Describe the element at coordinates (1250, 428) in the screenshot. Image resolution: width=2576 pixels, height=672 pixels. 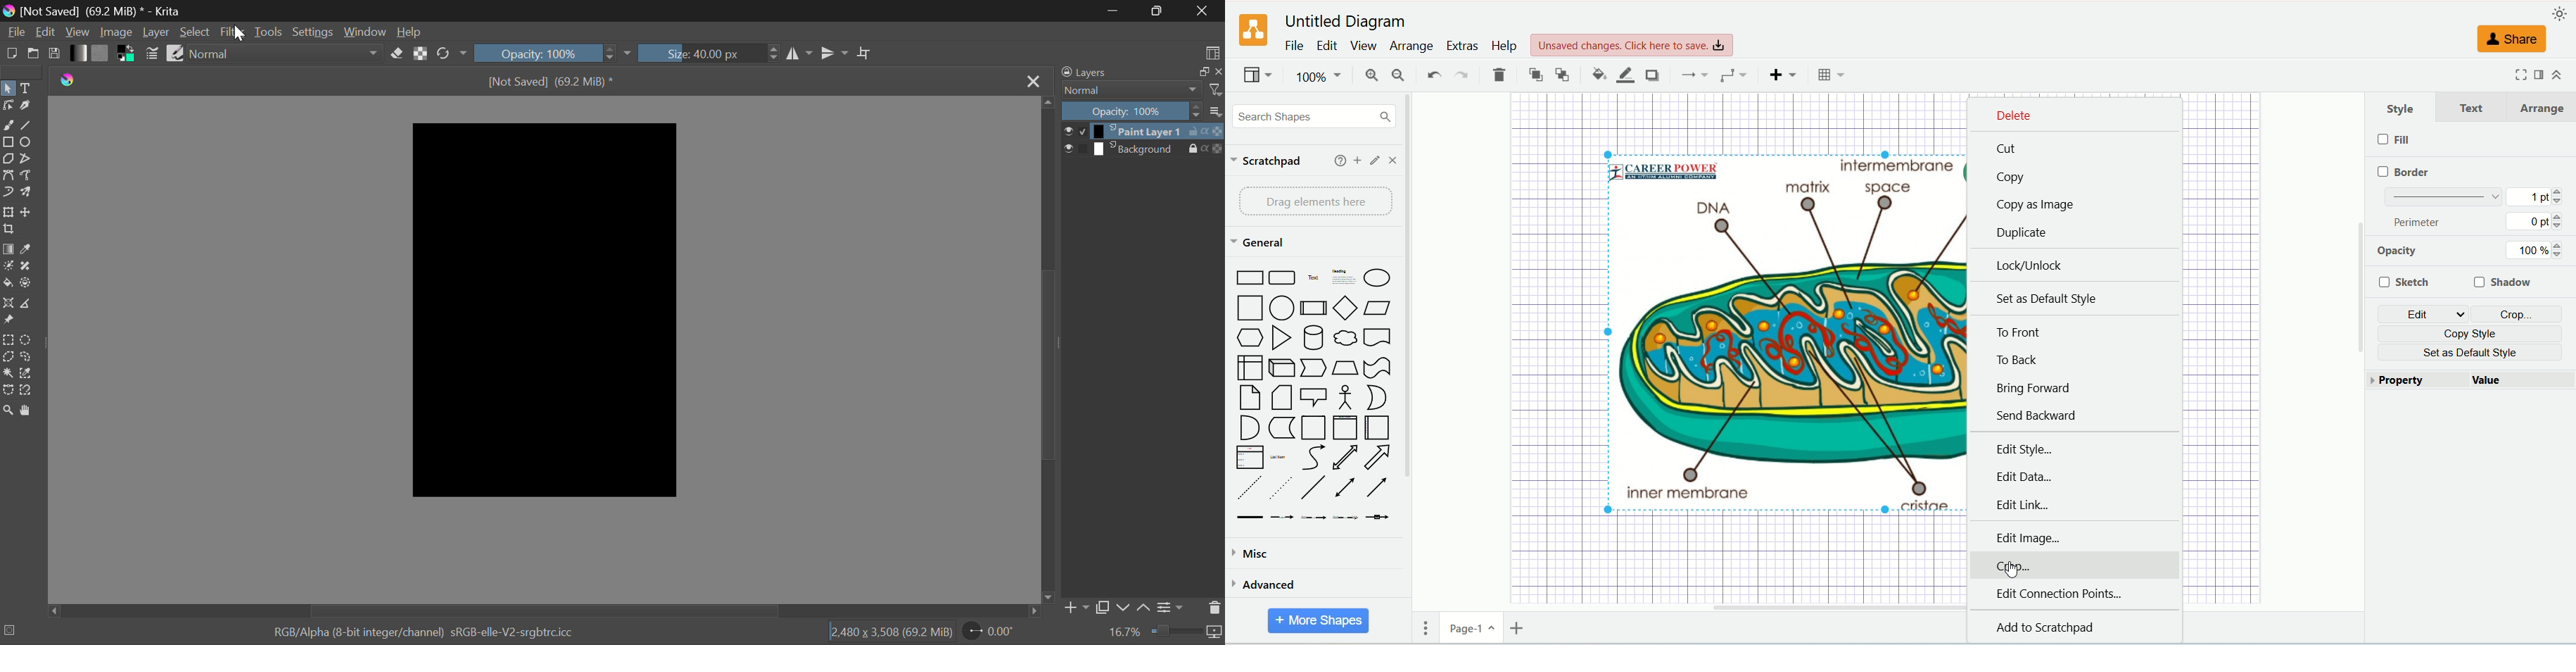
I see `And` at that location.